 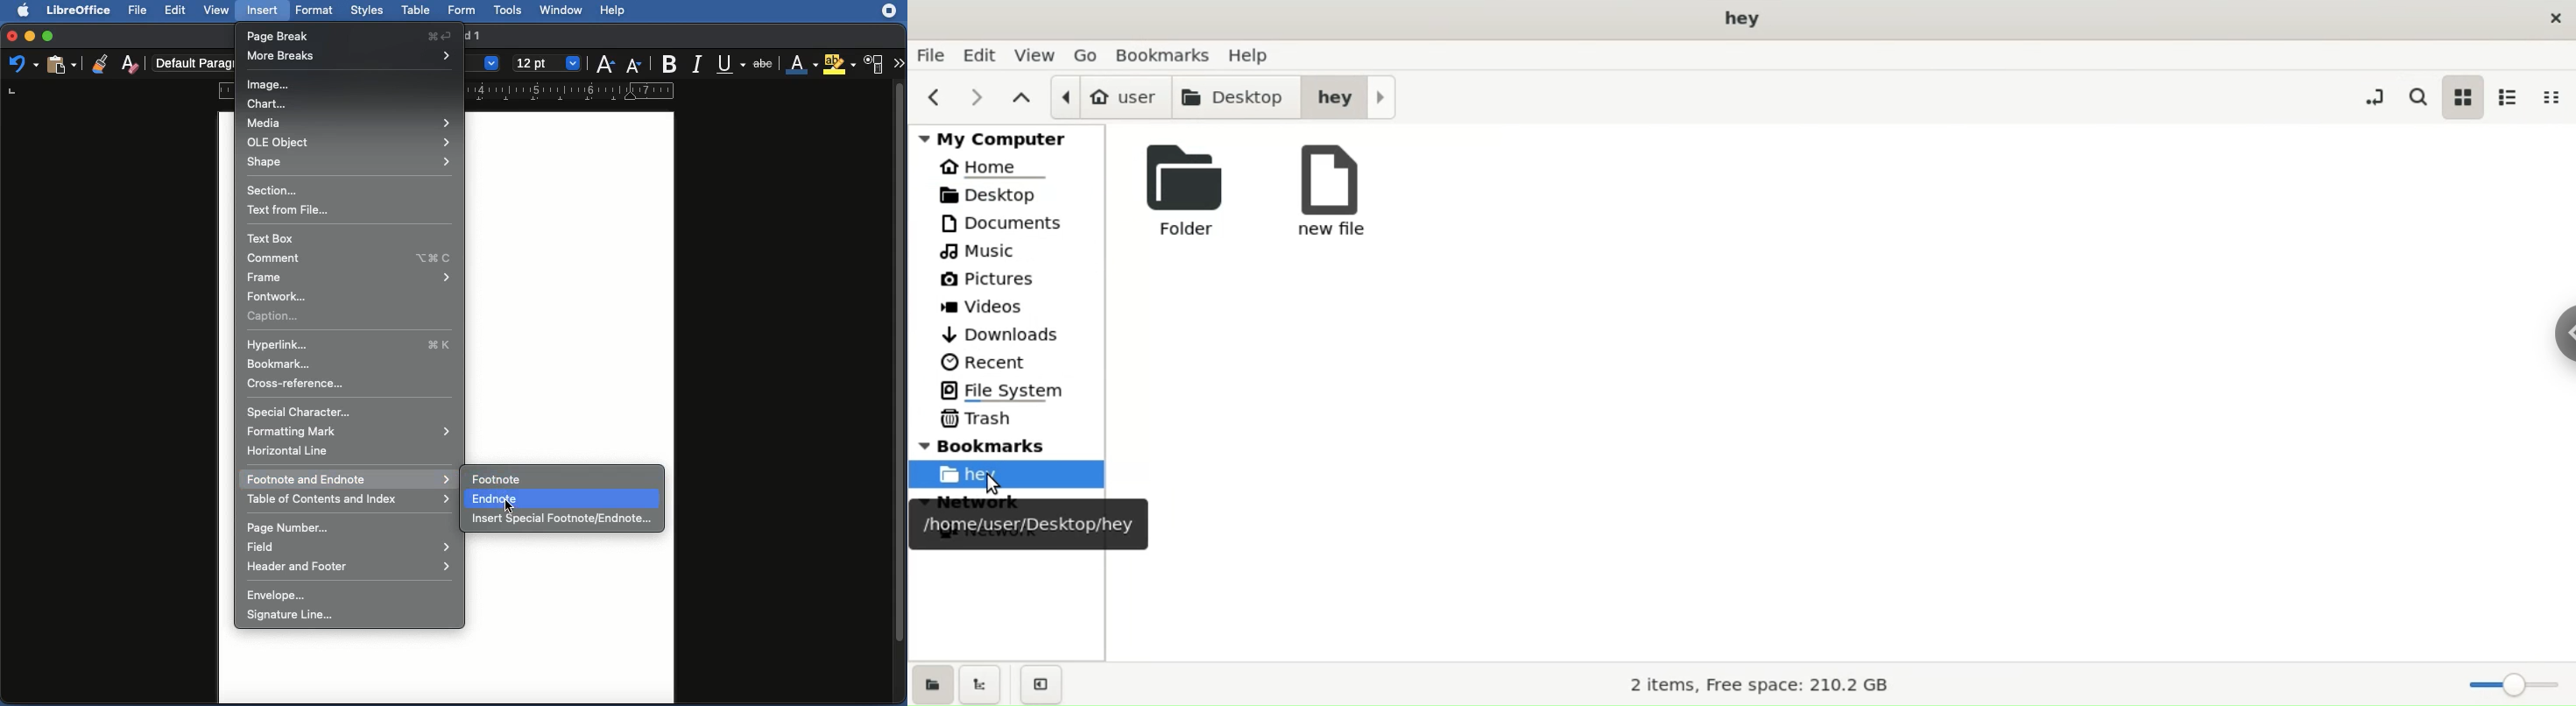 What do you see at coordinates (174, 10) in the screenshot?
I see `Edit` at bounding box center [174, 10].